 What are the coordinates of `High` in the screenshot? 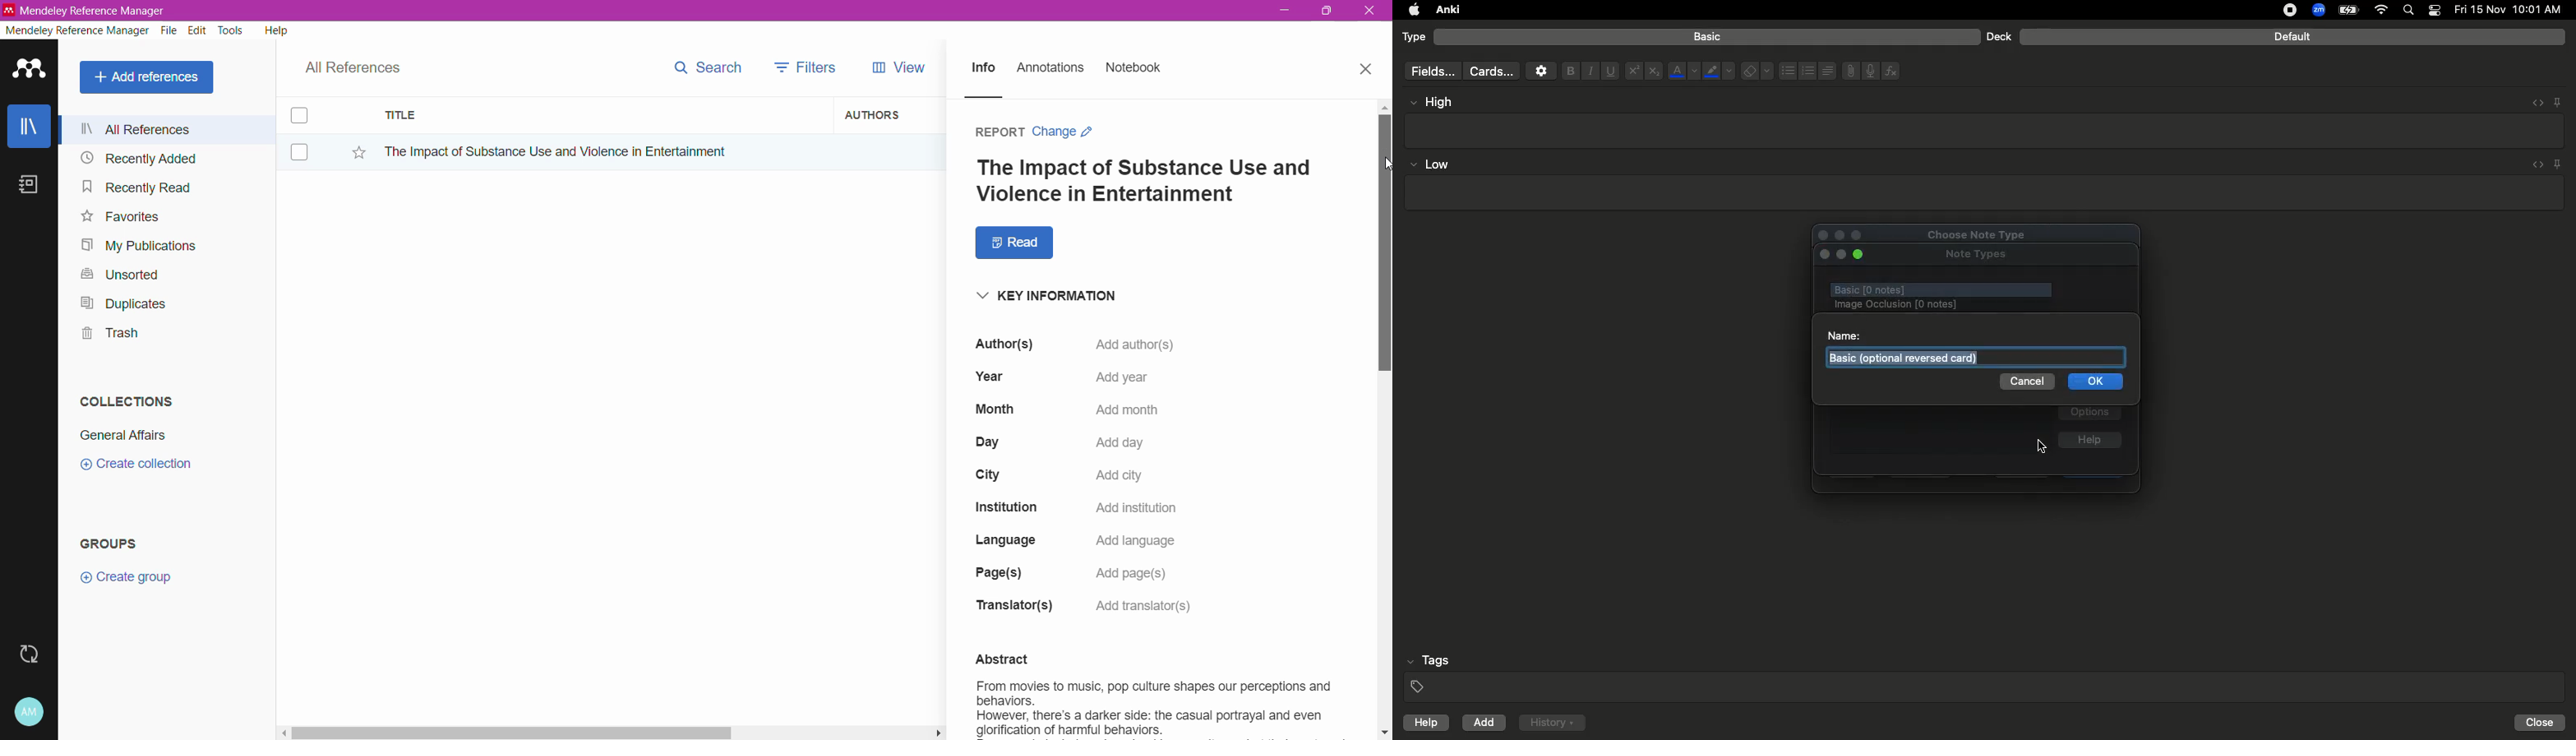 It's located at (1438, 102).